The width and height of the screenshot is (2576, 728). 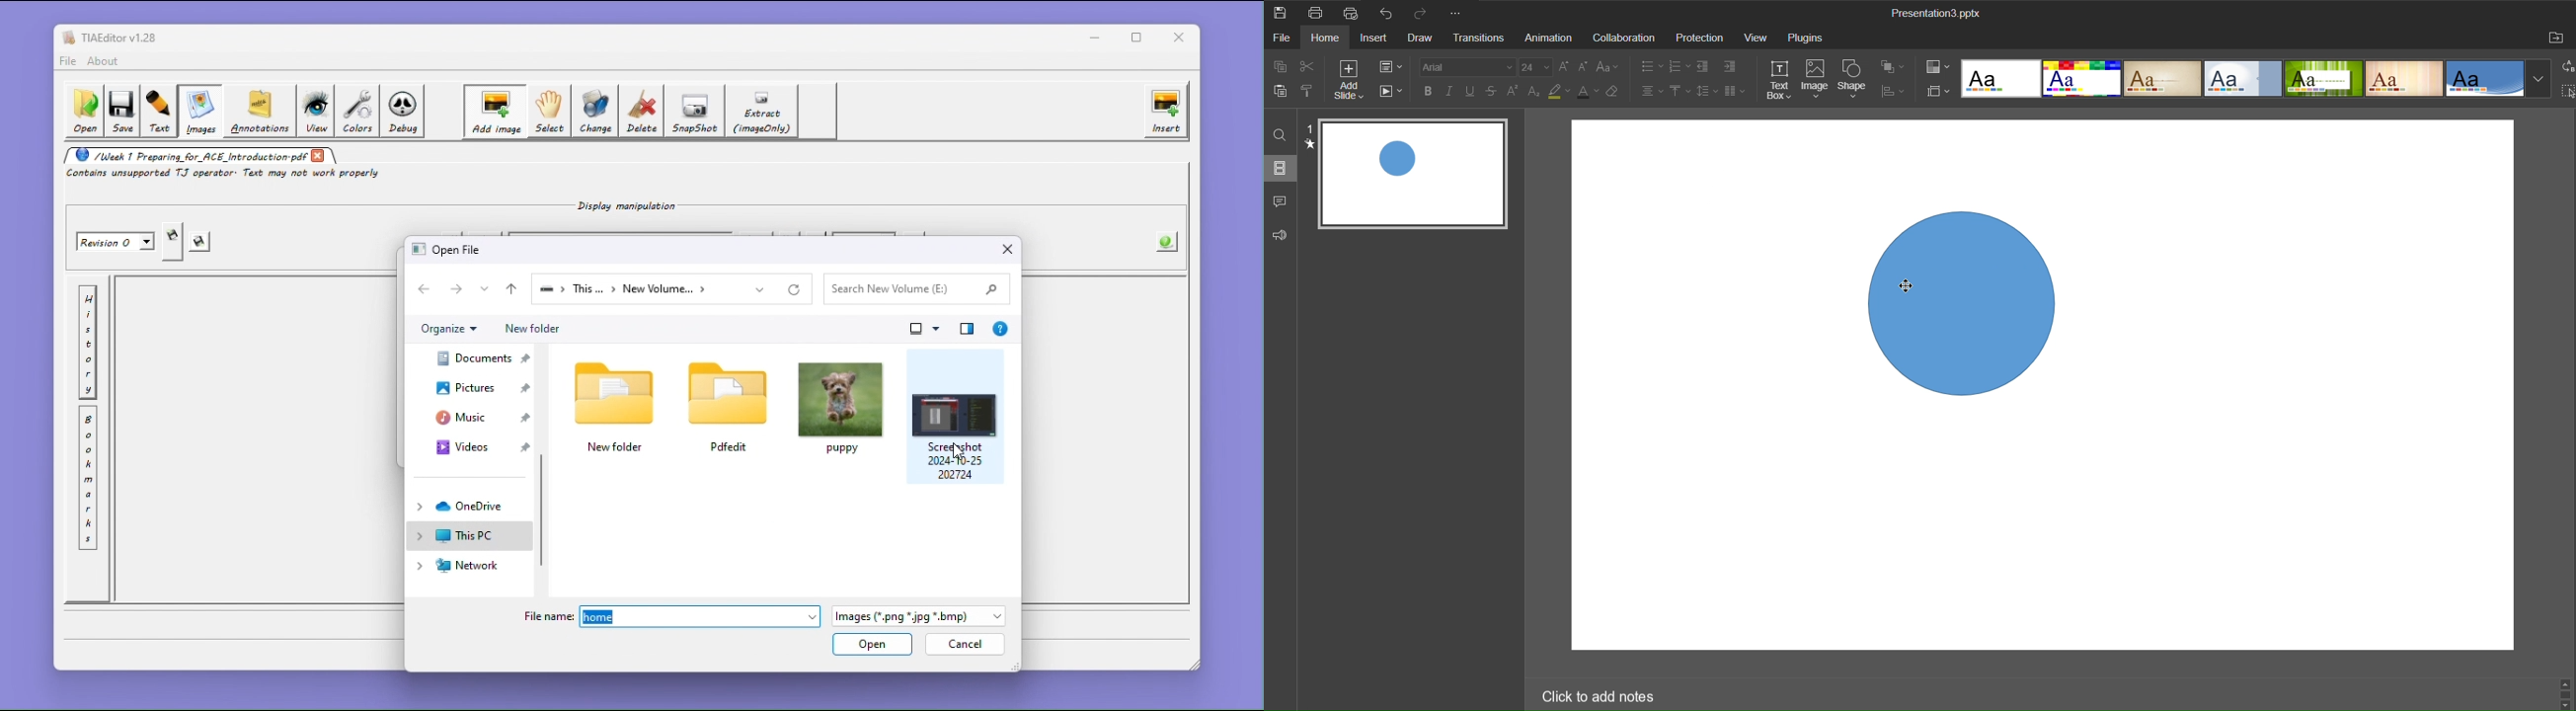 What do you see at coordinates (1708, 93) in the screenshot?
I see `Line Spacing` at bounding box center [1708, 93].